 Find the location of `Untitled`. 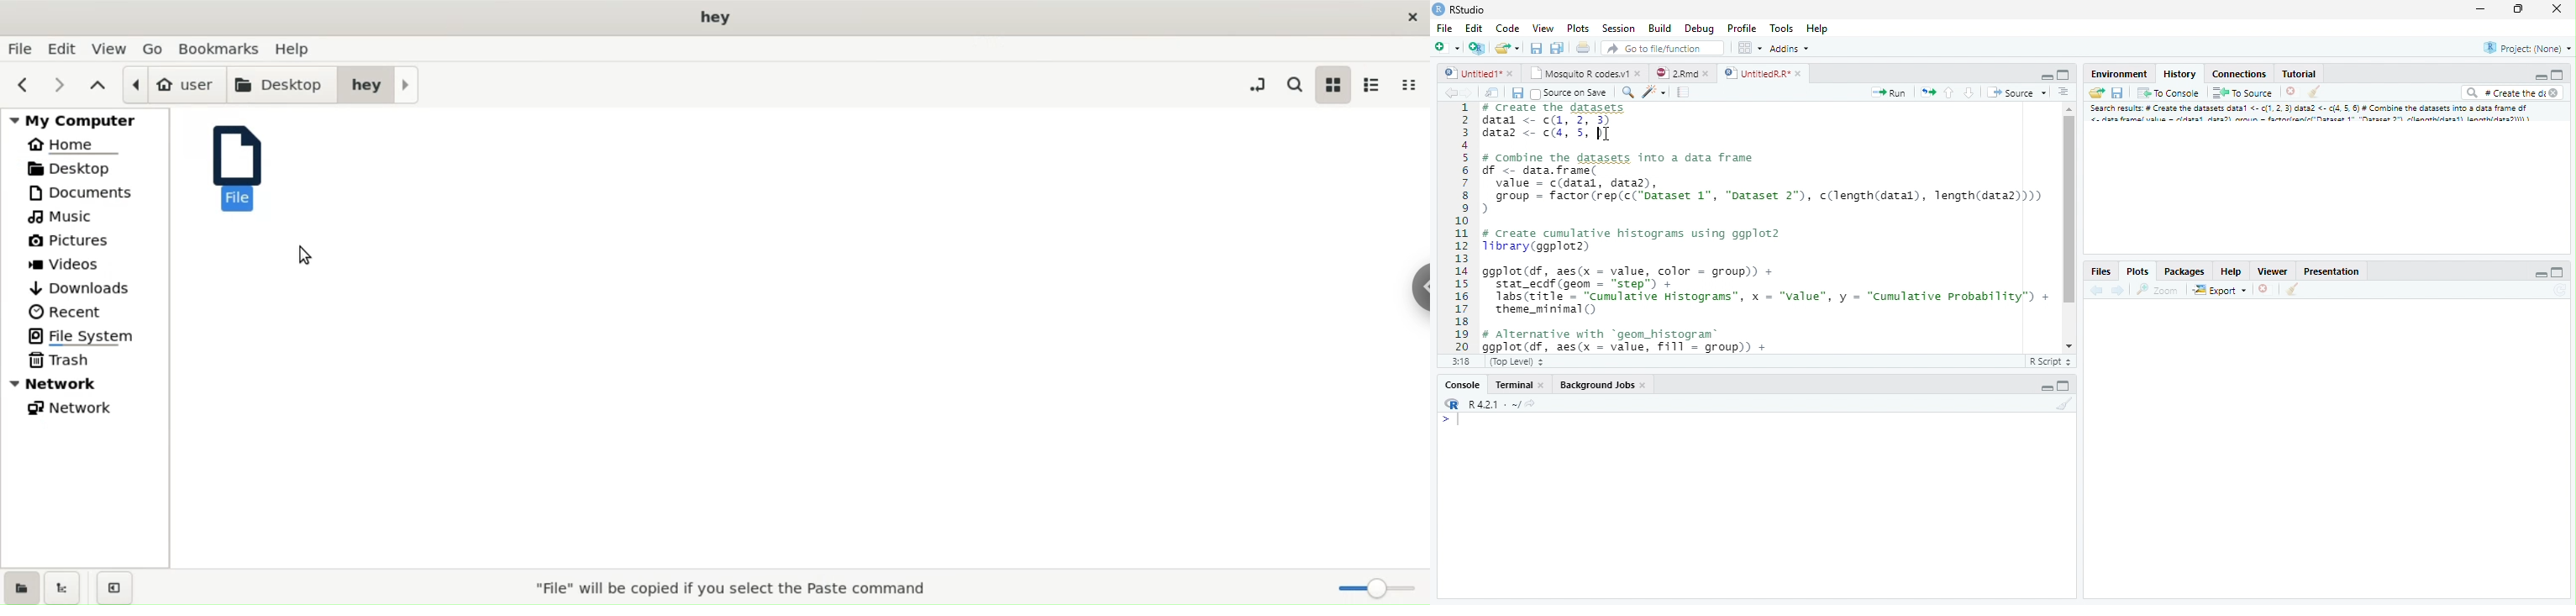

Untitled is located at coordinates (1481, 71).